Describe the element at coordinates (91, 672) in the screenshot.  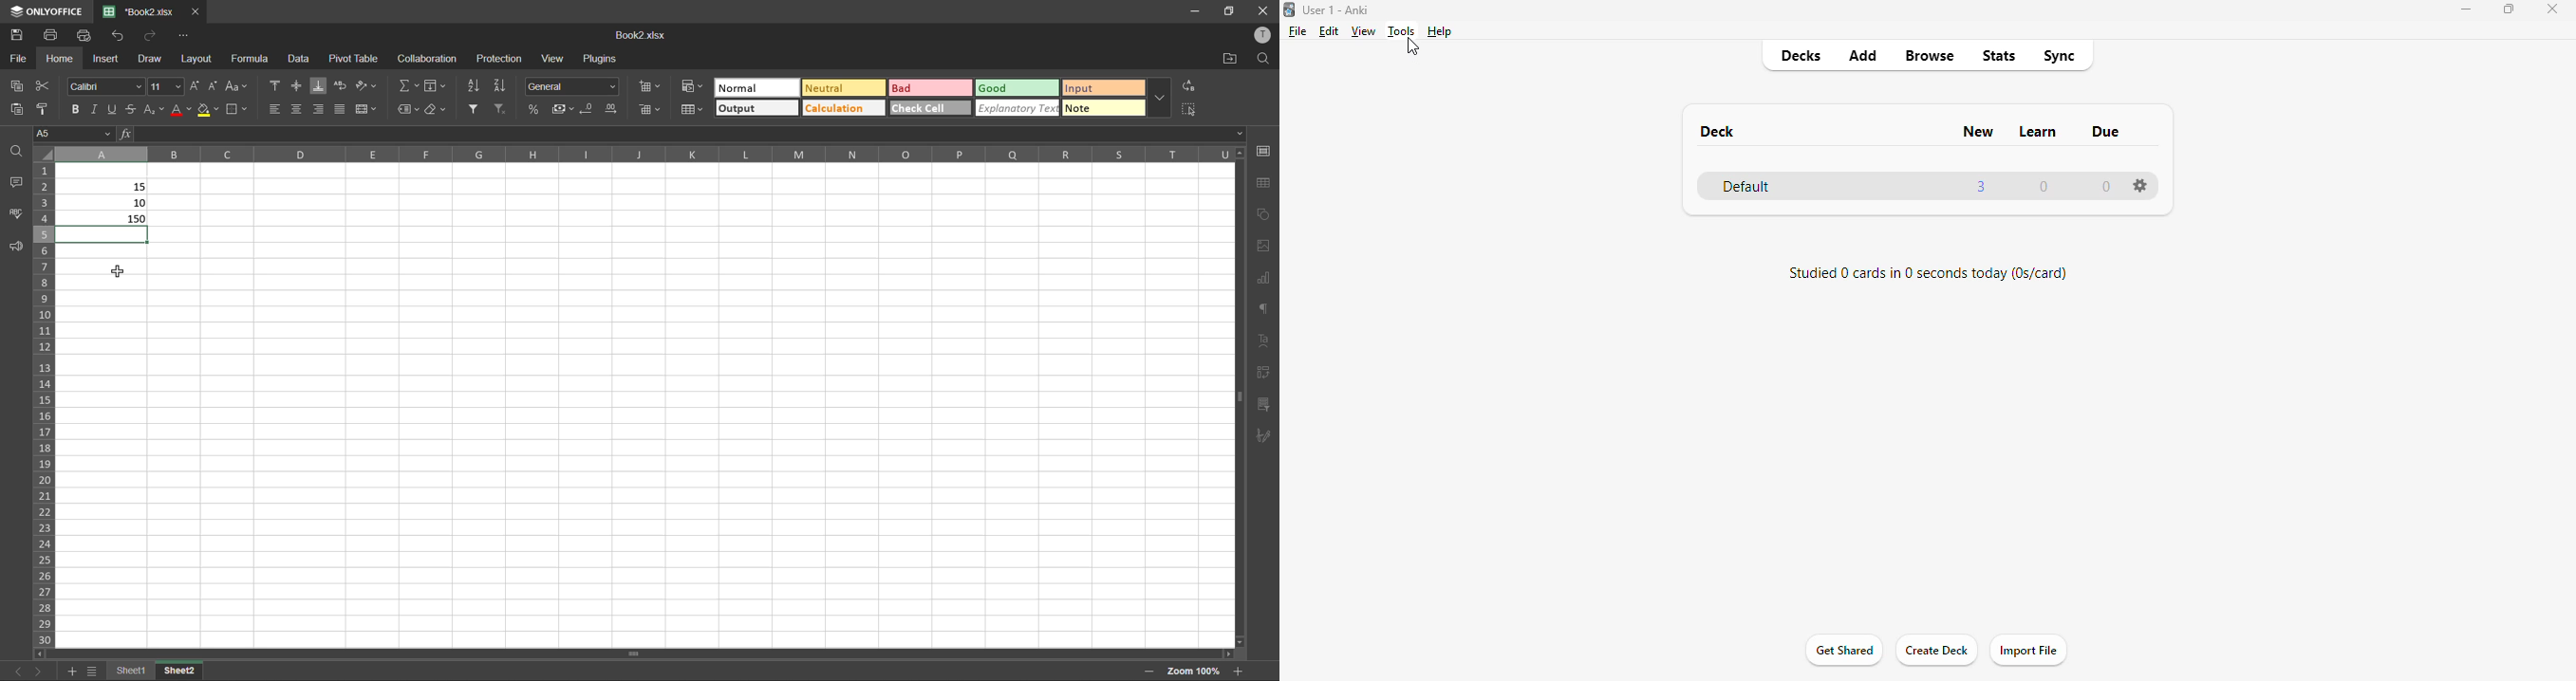
I see `sheet list` at that location.